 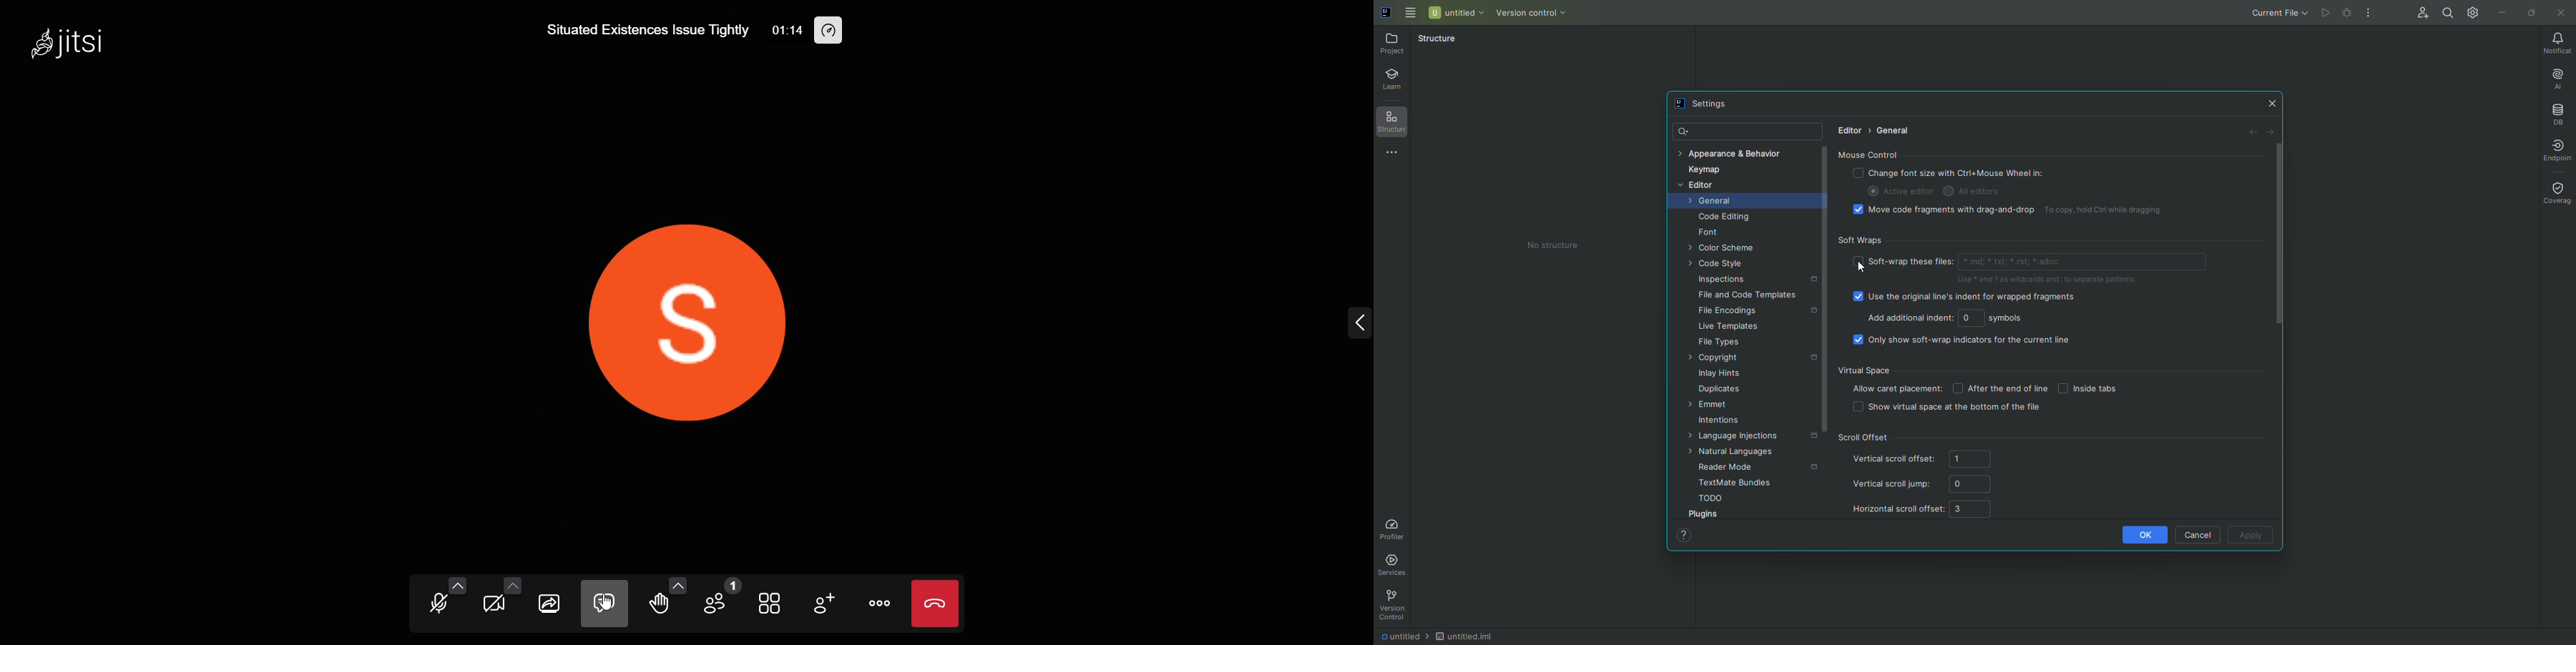 I want to click on more, so click(x=880, y=606).